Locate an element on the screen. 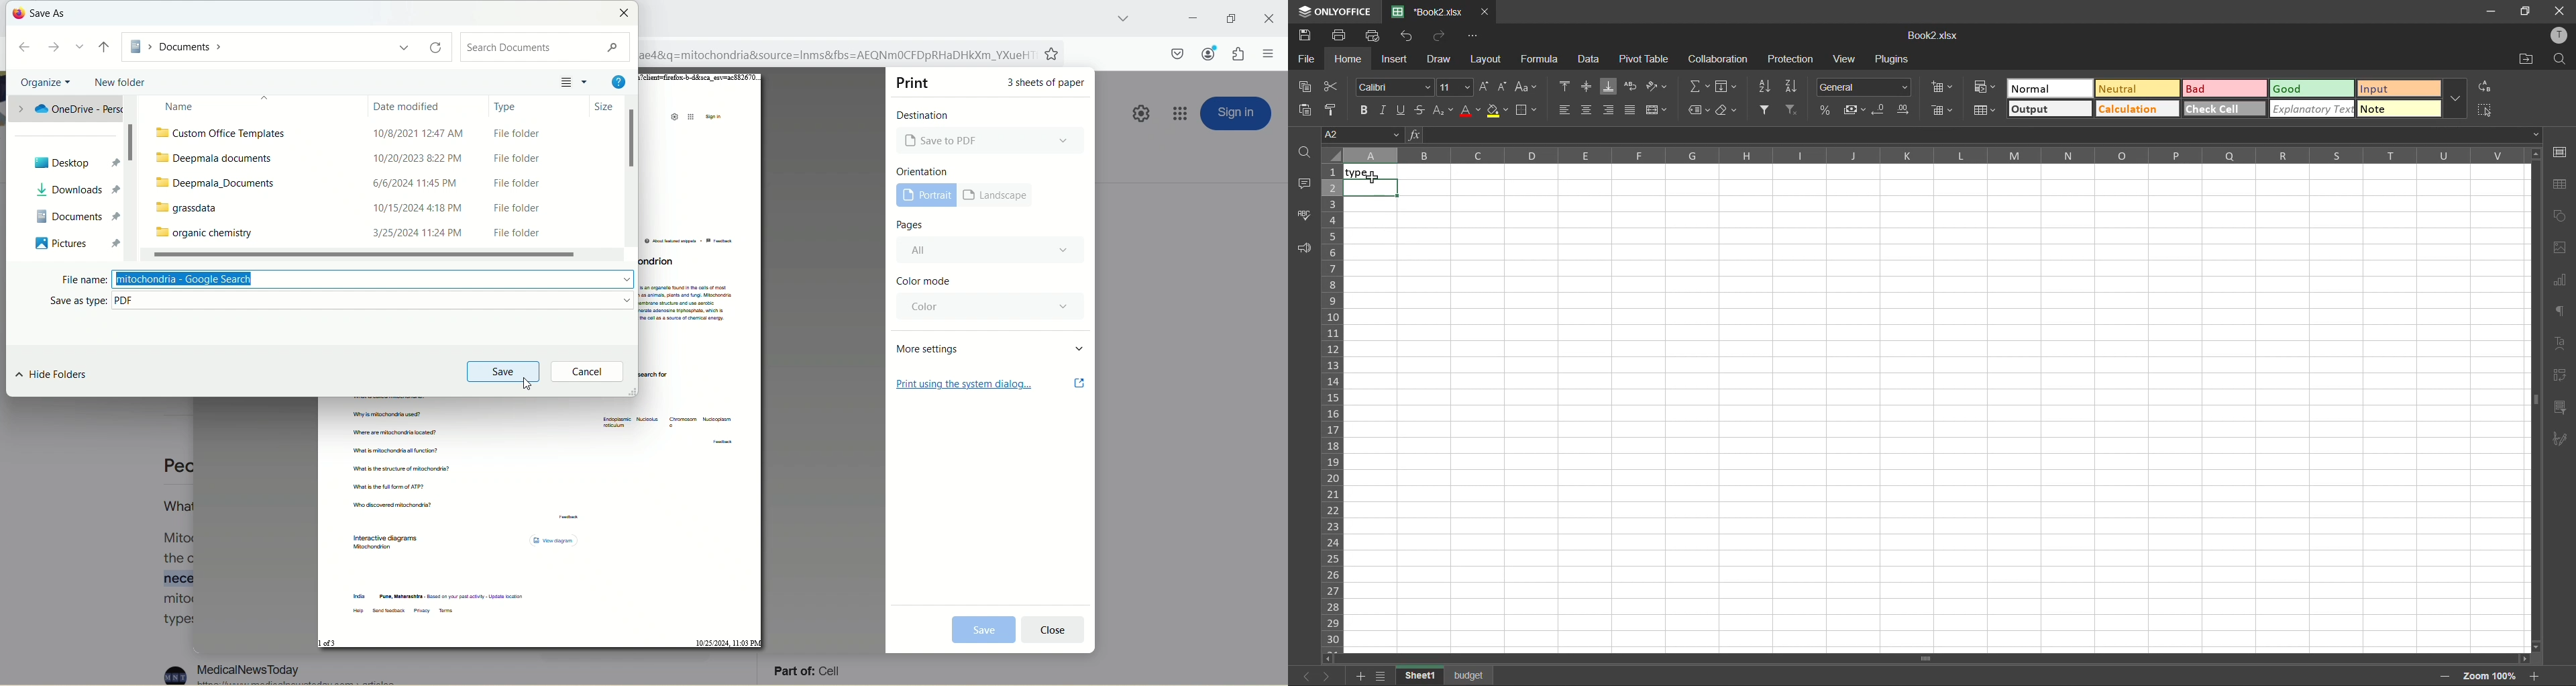 This screenshot has width=2576, height=700. extension is located at coordinates (1241, 54).